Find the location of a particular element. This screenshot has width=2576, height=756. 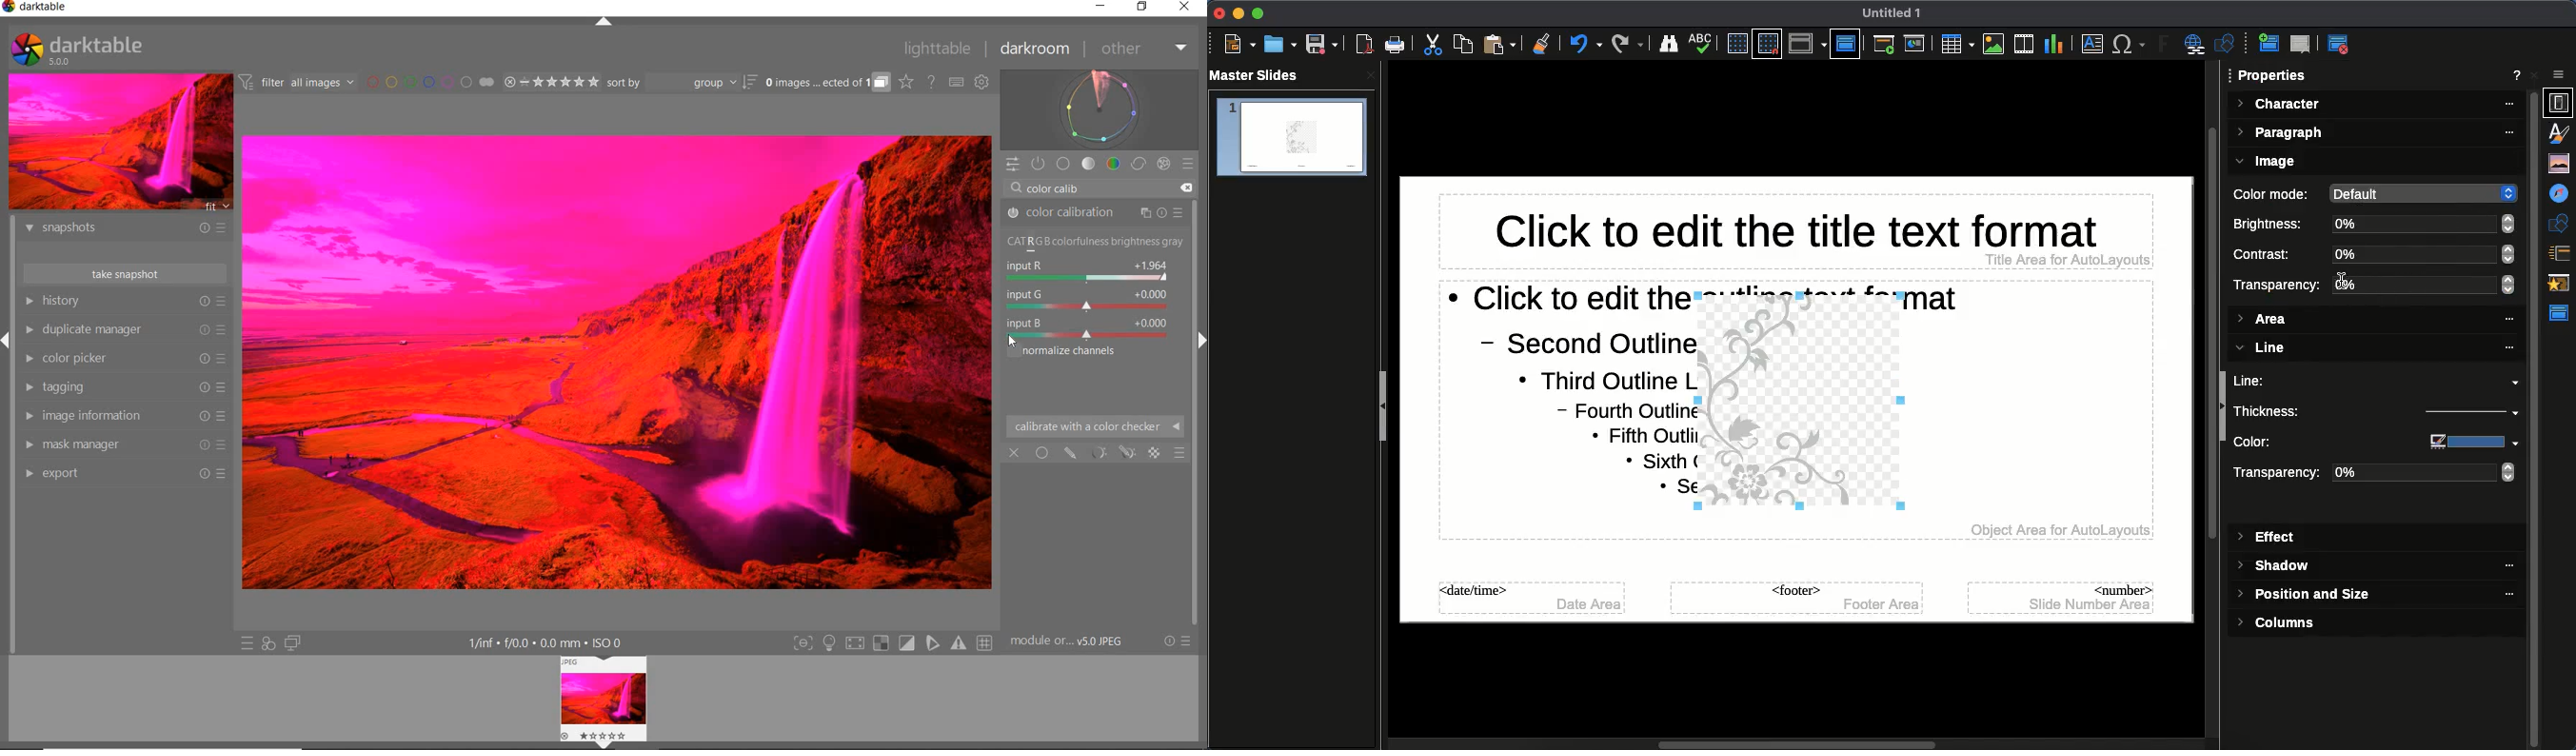

Master slides is located at coordinates (1260, 76).